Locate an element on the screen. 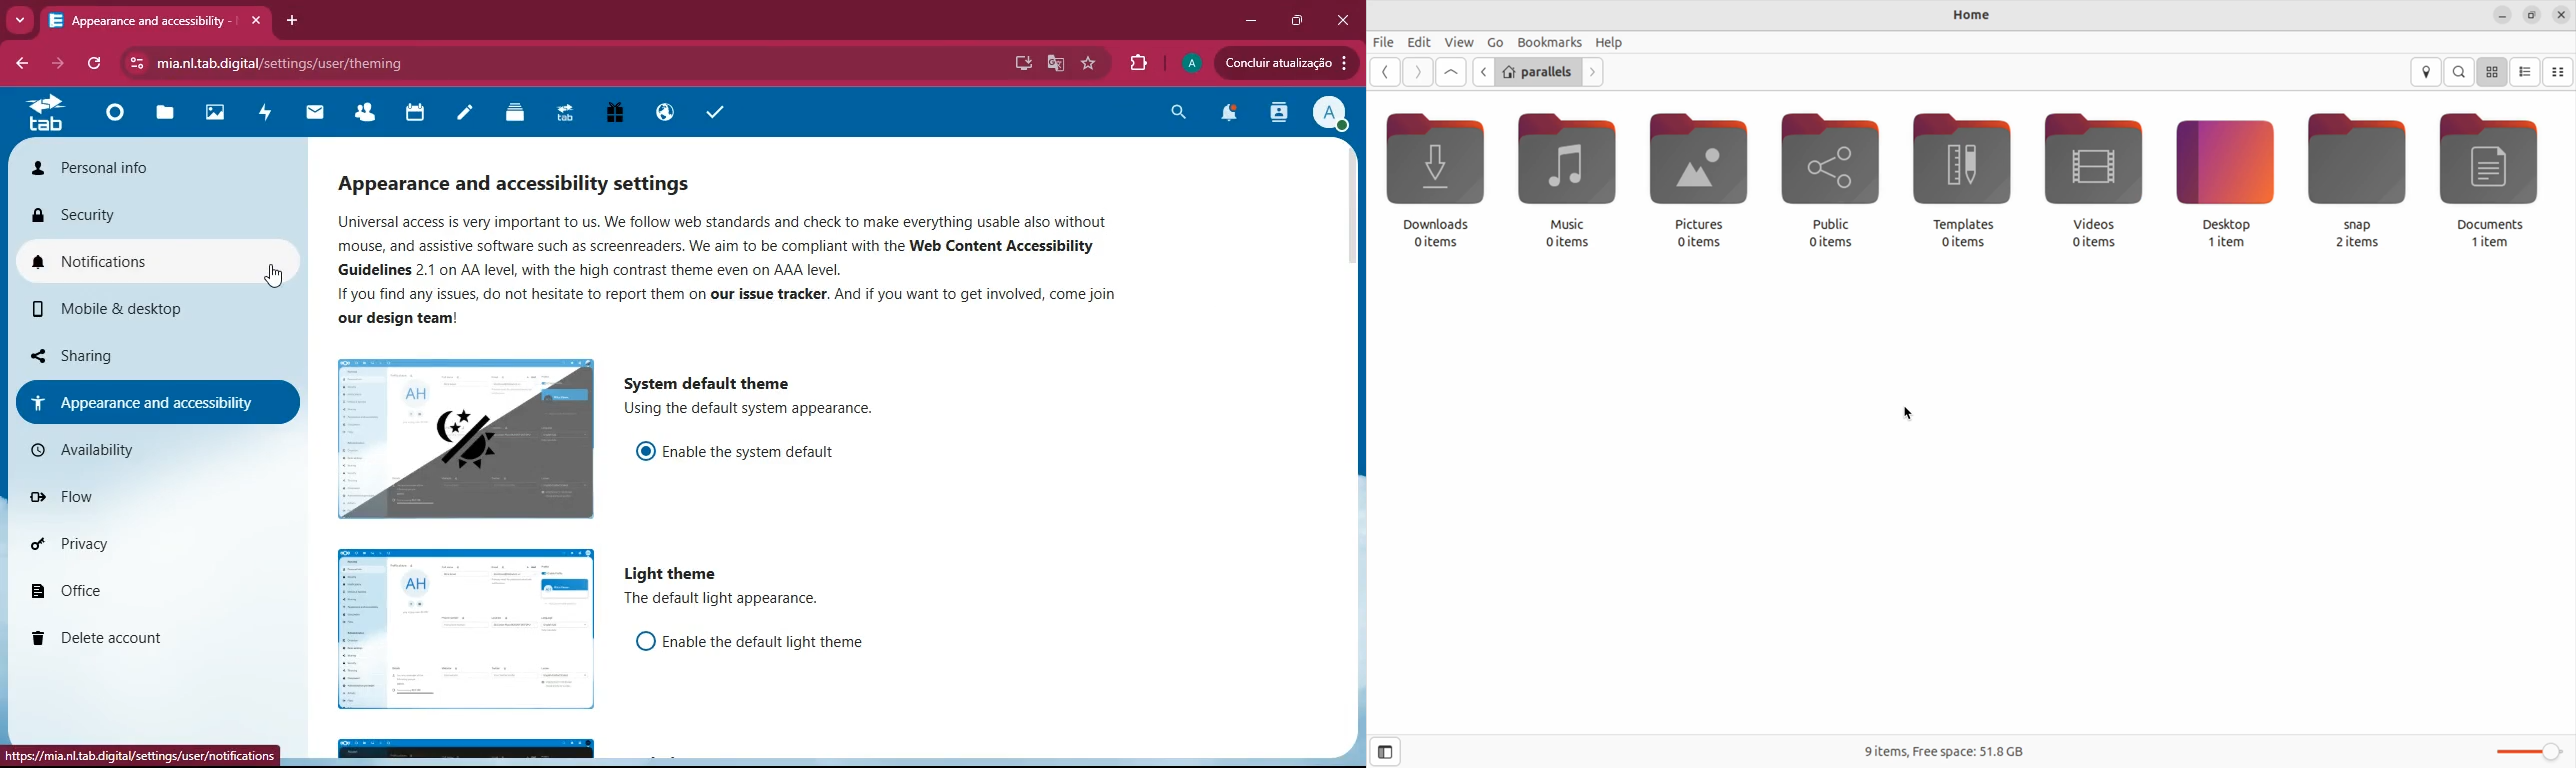 Image resolution: width=2576 pixels, height=784 pixels. close is located at coordinates (1340, 21).